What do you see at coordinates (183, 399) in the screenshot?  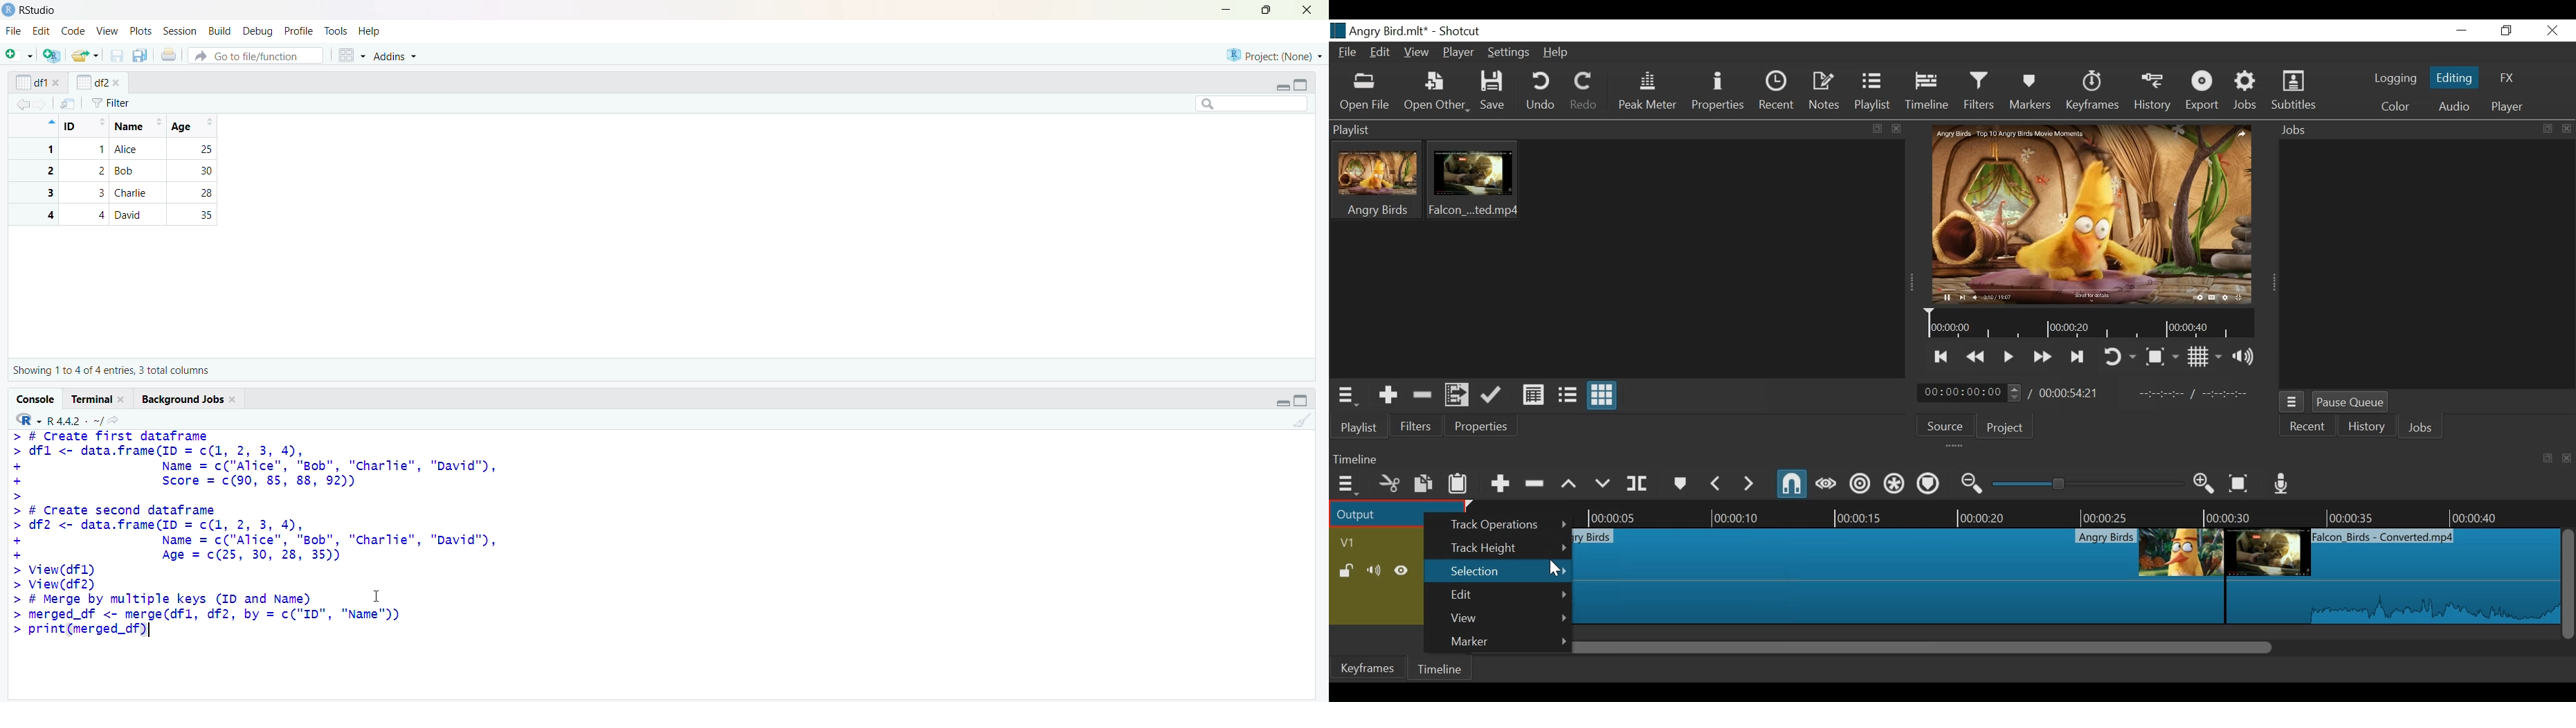 I see `Background jobs` at bounding box center [183, 399].